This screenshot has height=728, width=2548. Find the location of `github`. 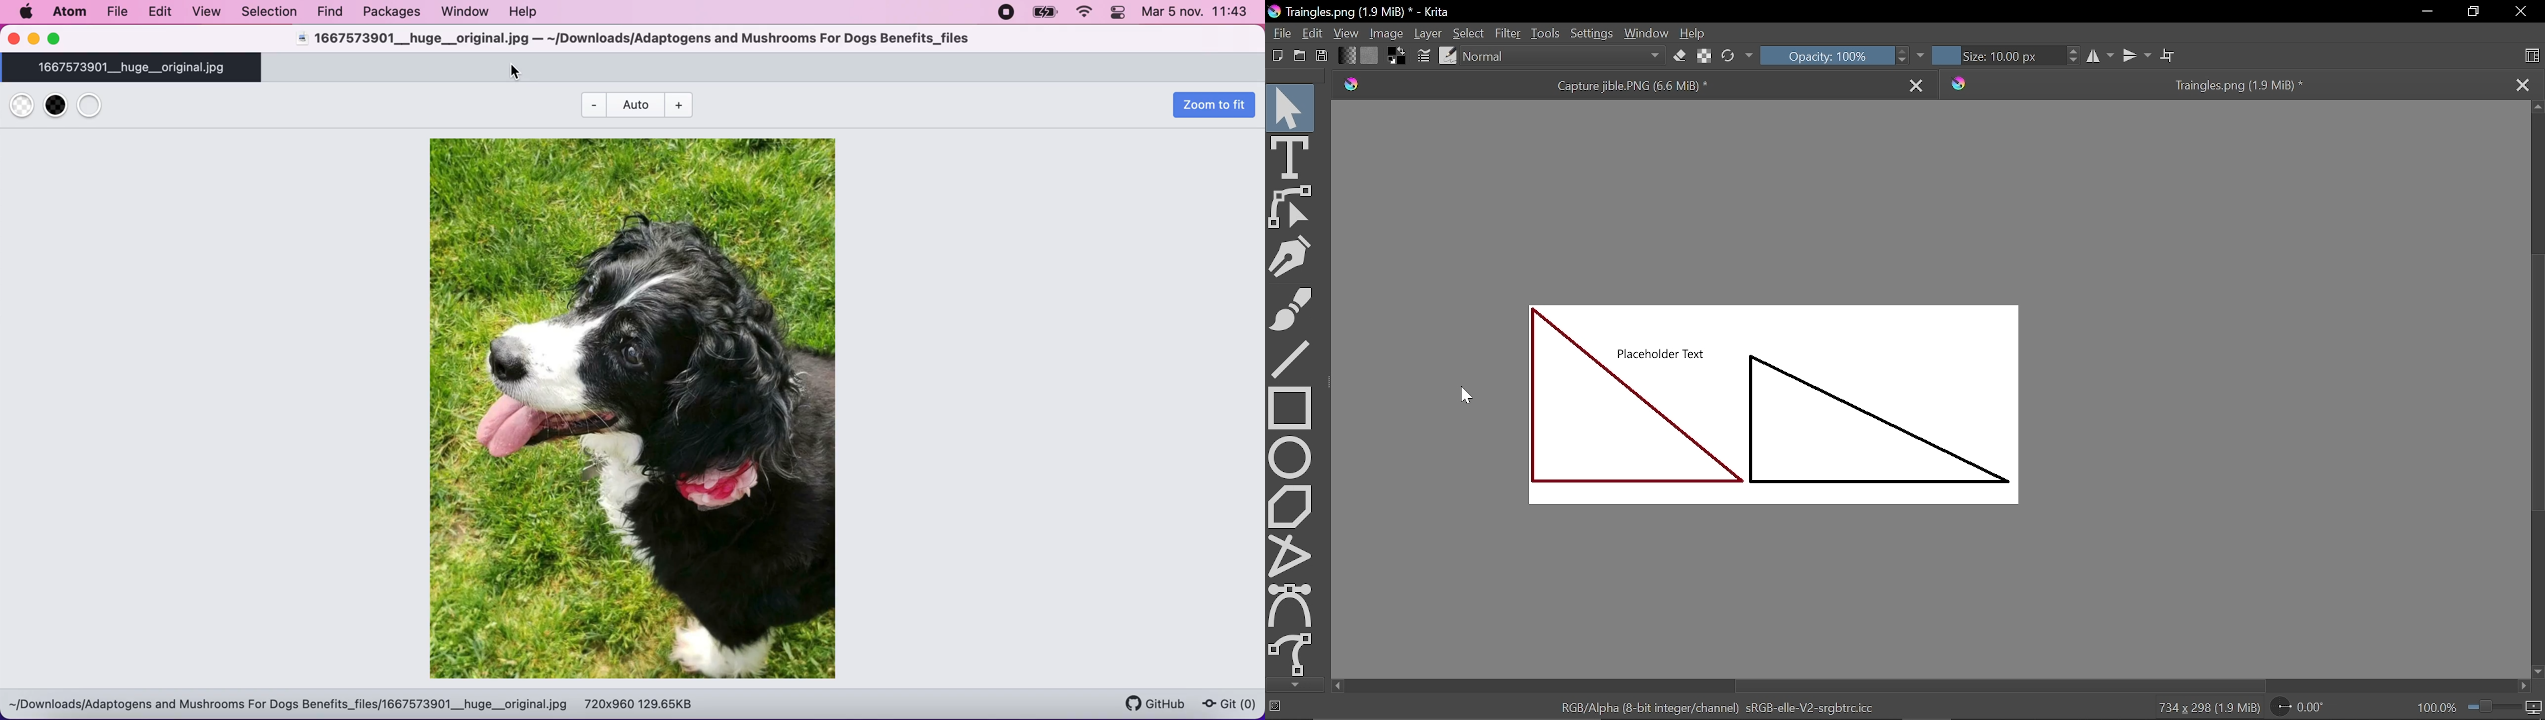

github is located at coordinates (1151, 699).